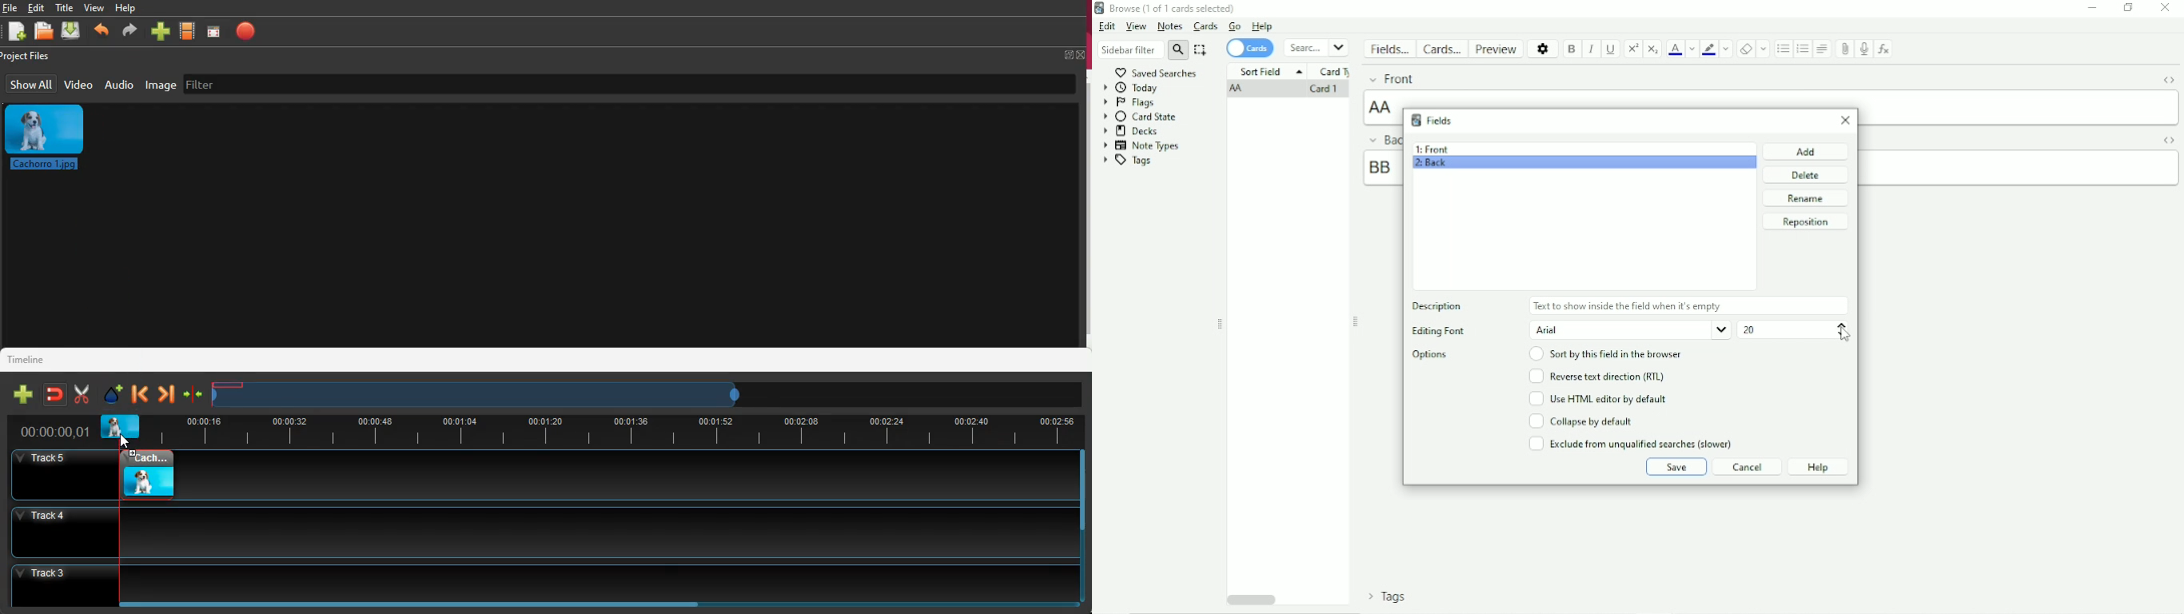  Describe the element at coordinates (1335, 72) in the screenshot. I see `Card Type` at that location.